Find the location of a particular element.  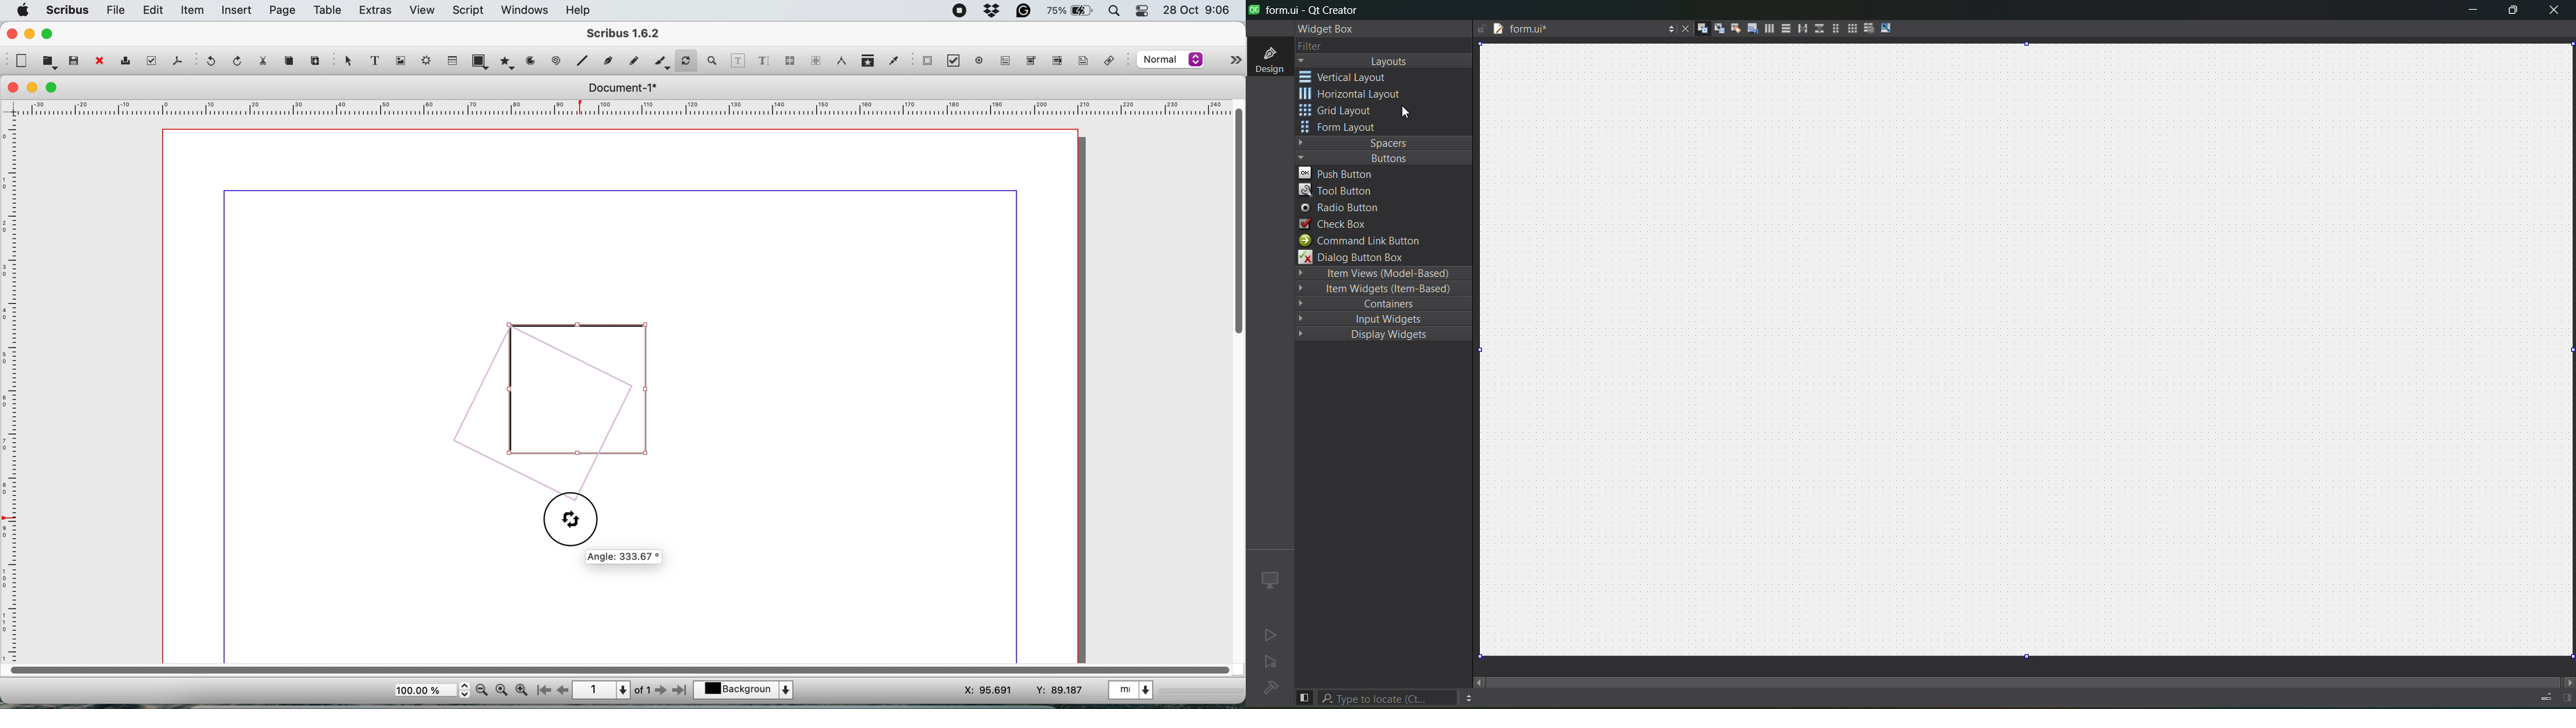

view is located at coordinates (422, 10).